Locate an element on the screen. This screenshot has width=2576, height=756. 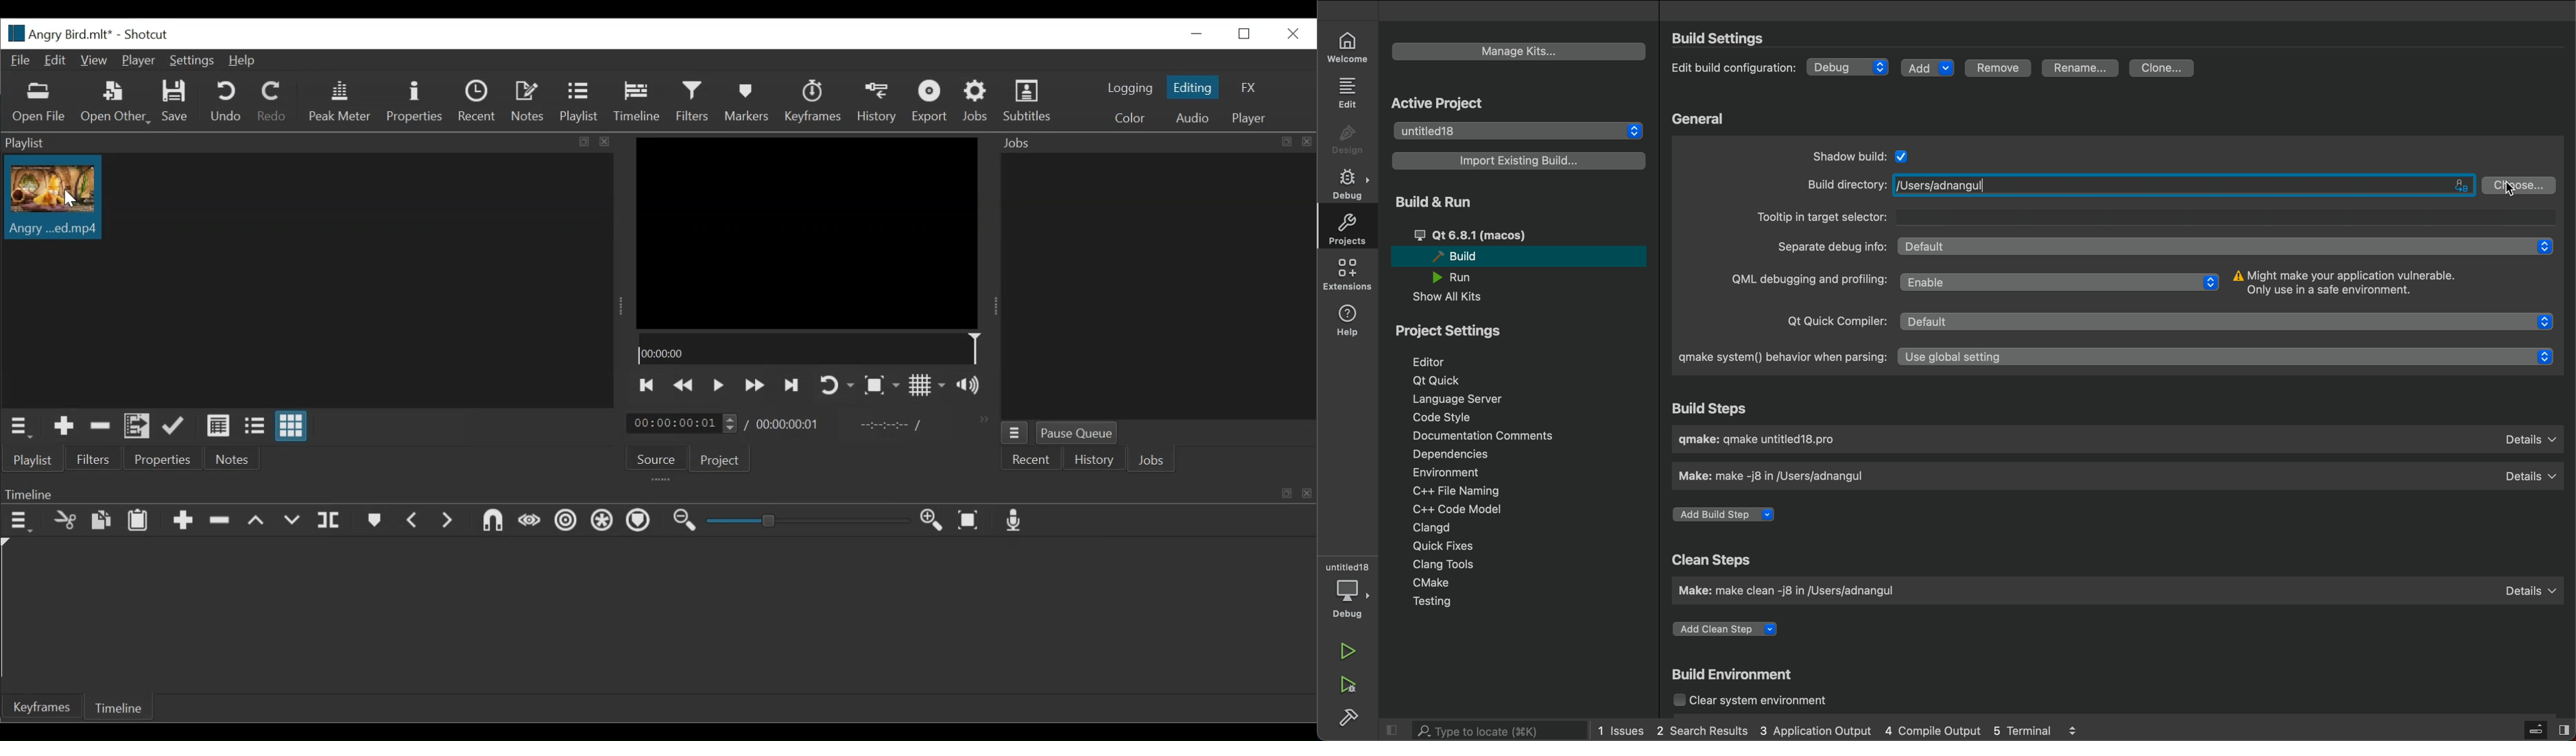
Editing is located at coordinates (1193, 86).